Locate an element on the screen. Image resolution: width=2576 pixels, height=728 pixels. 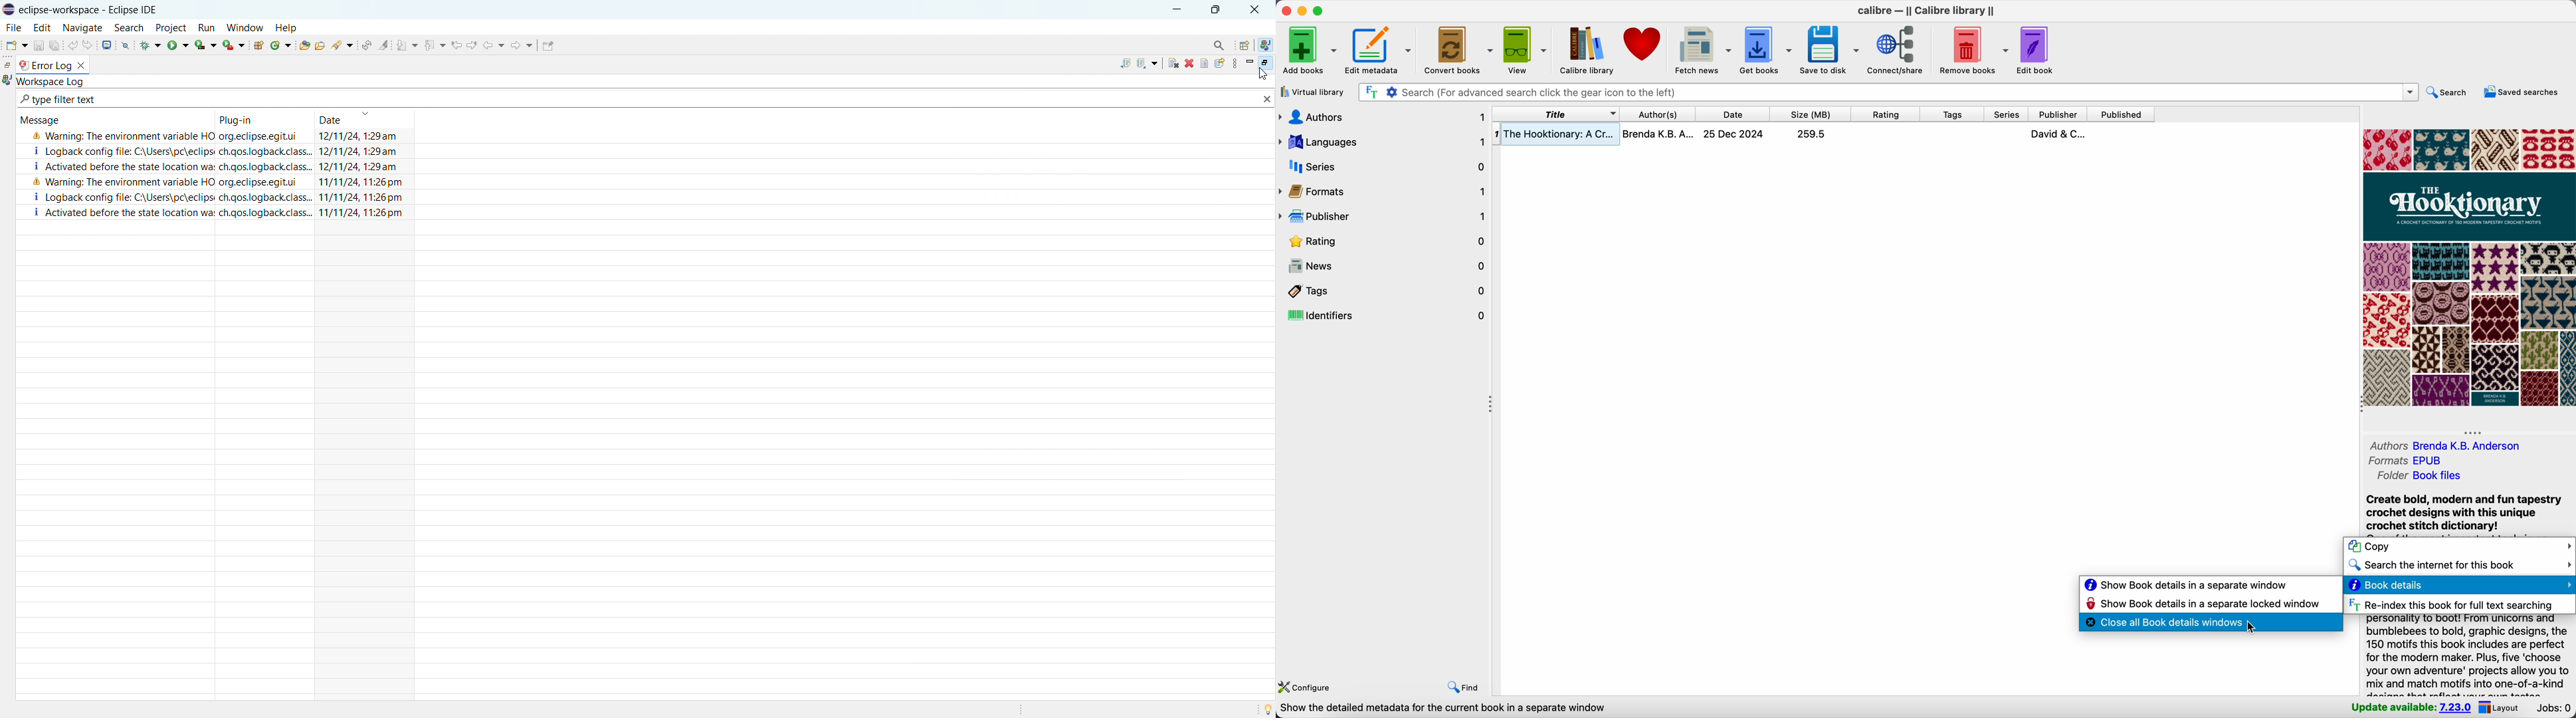
virtual library is located at coordinates (1314, 92).